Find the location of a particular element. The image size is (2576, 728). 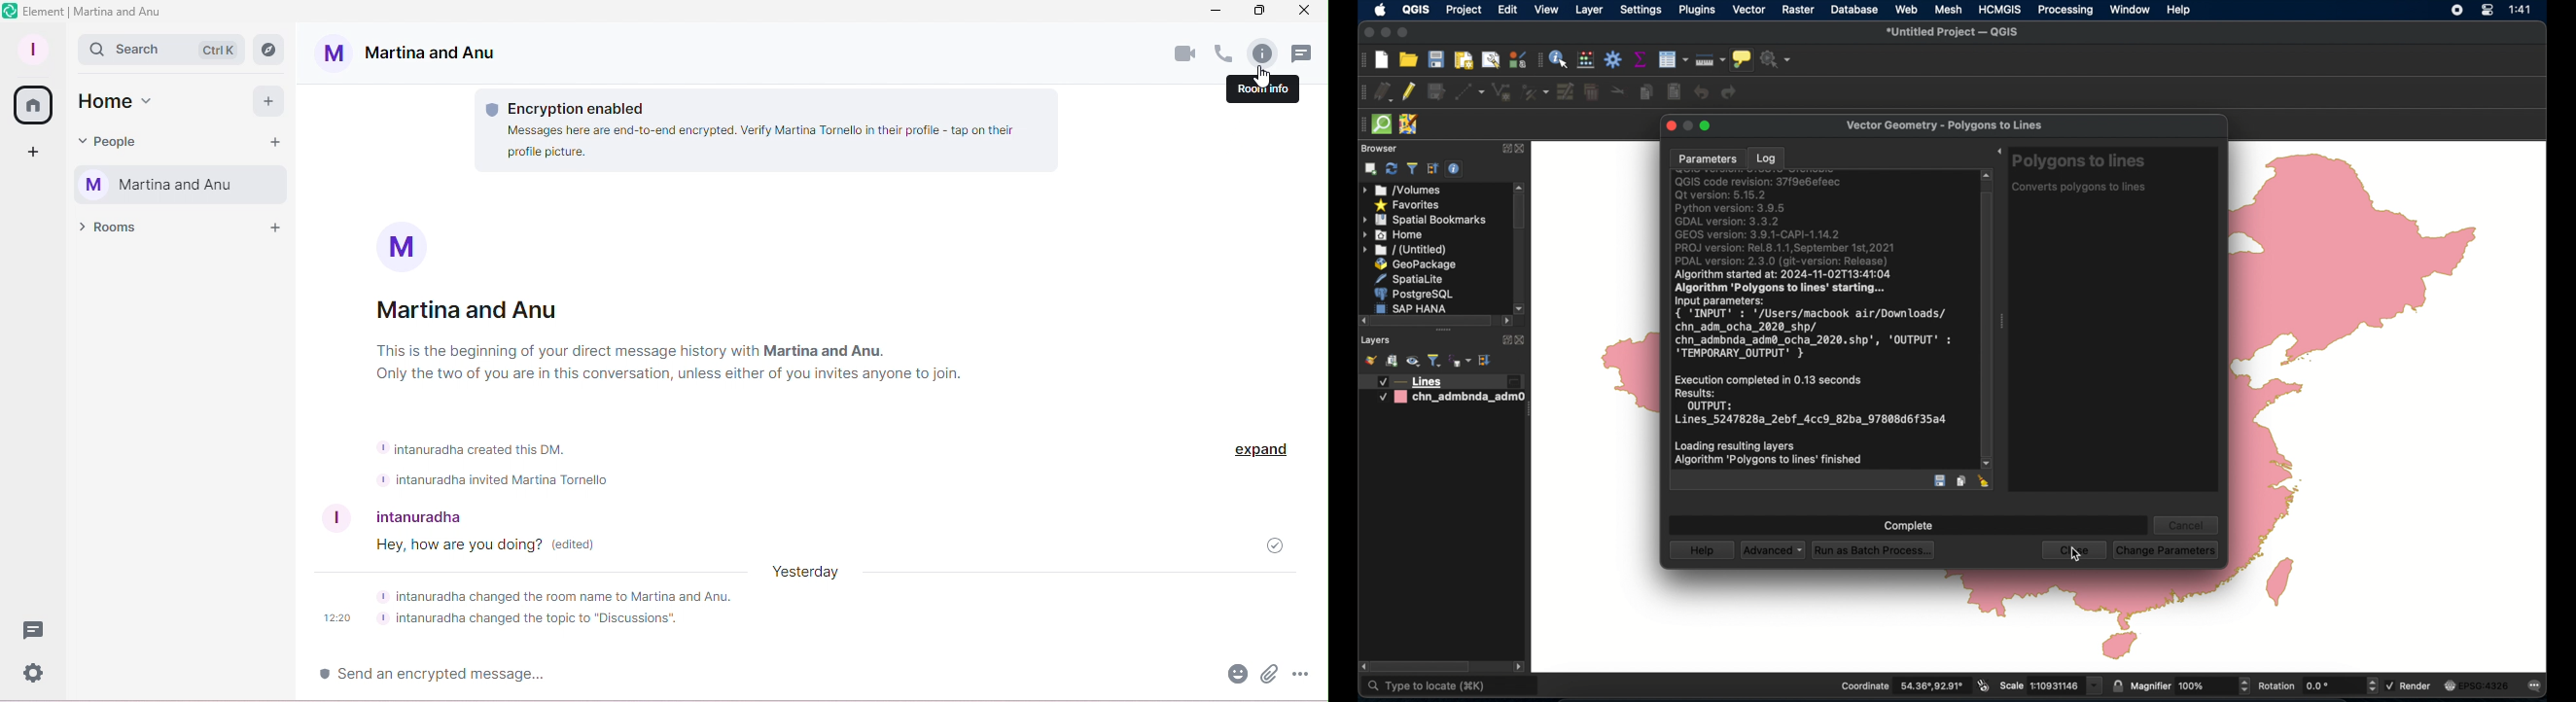

intanuradha changed the room name to Martina and Anu is located at coordinates (560, 595).